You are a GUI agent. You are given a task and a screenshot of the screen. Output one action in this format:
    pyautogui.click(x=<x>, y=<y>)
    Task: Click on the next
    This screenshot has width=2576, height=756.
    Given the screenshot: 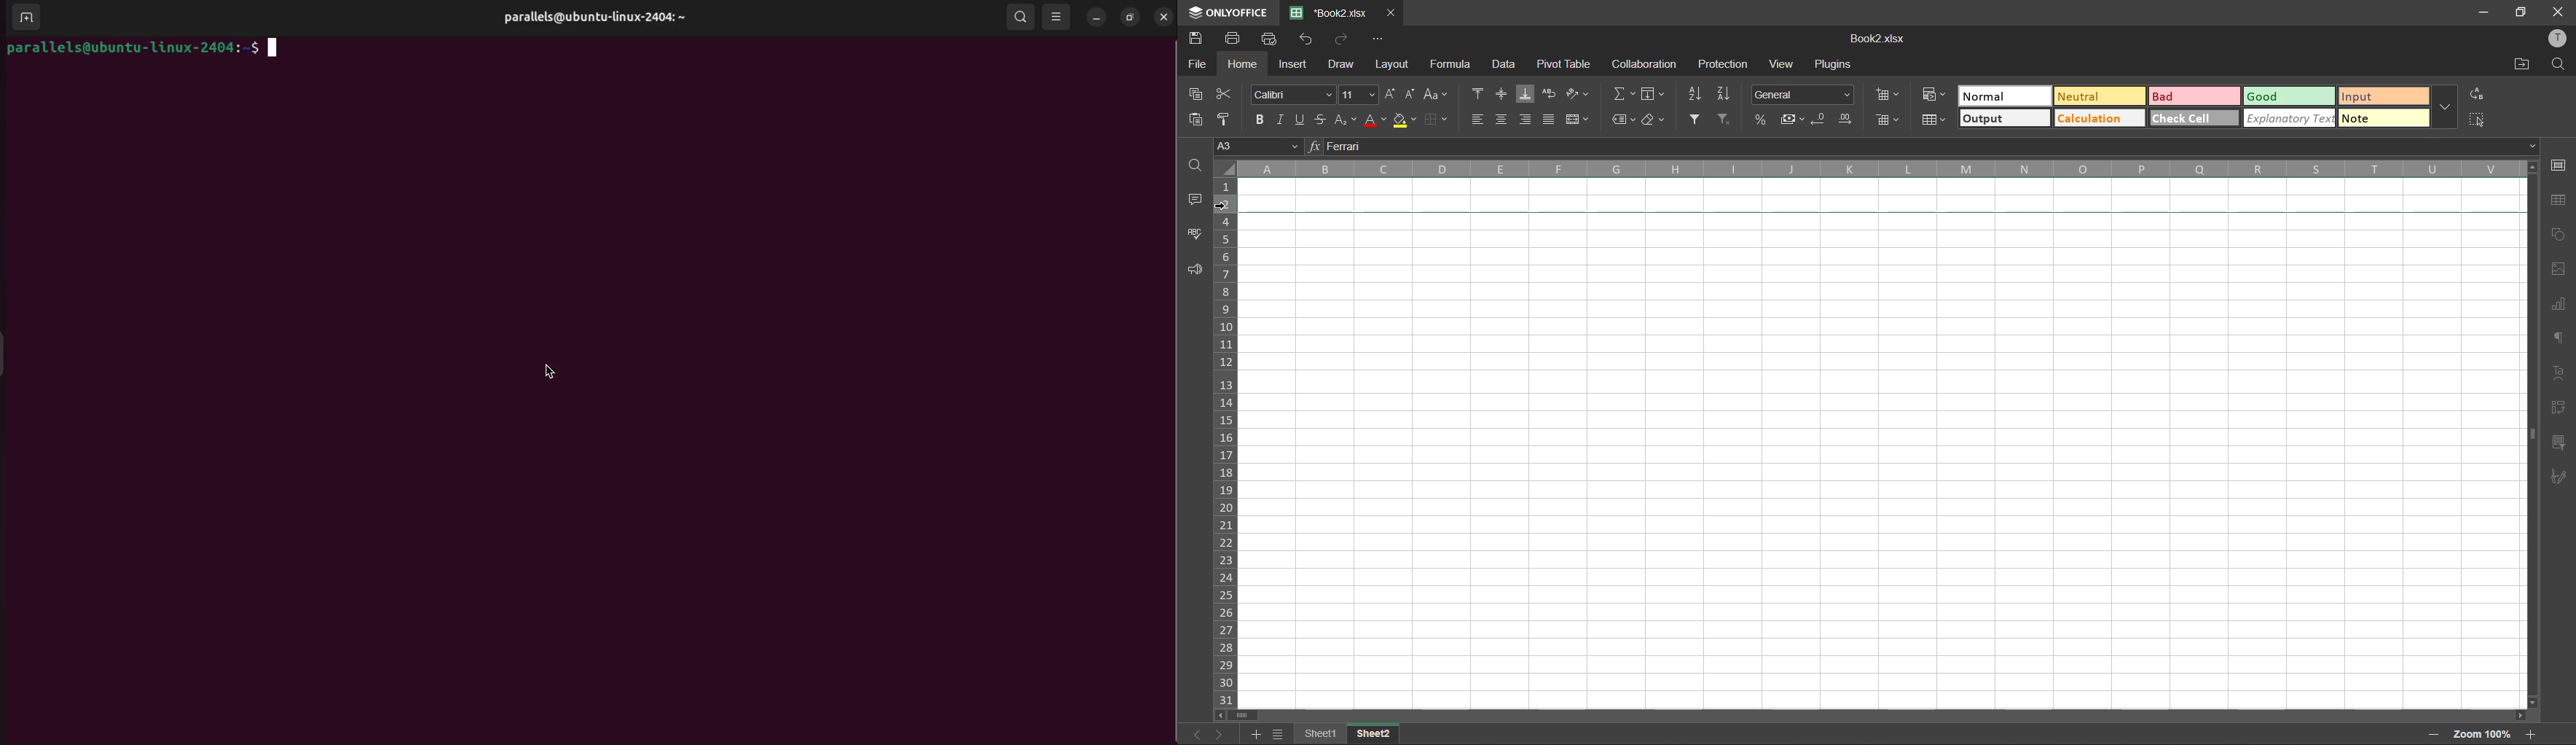 What is the action you would take?
    pyautogui.click(x=1220, y=736)
    